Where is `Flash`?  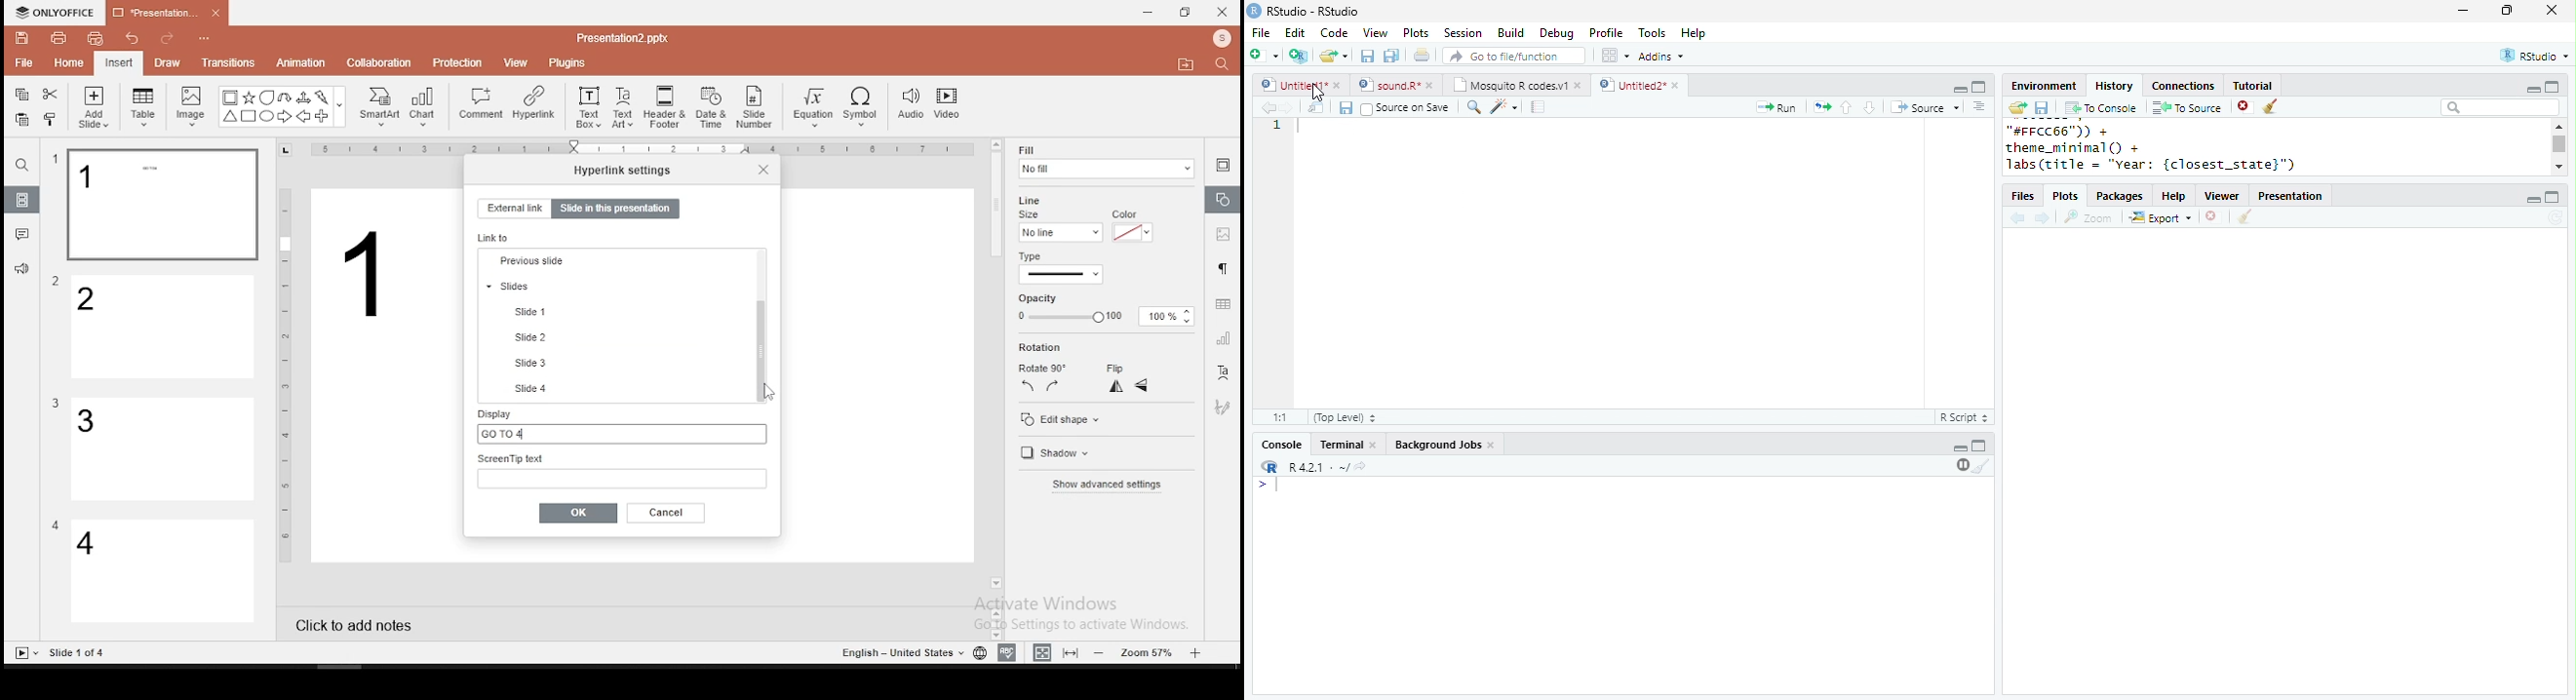 Flash is located at coordinates (324, 97).